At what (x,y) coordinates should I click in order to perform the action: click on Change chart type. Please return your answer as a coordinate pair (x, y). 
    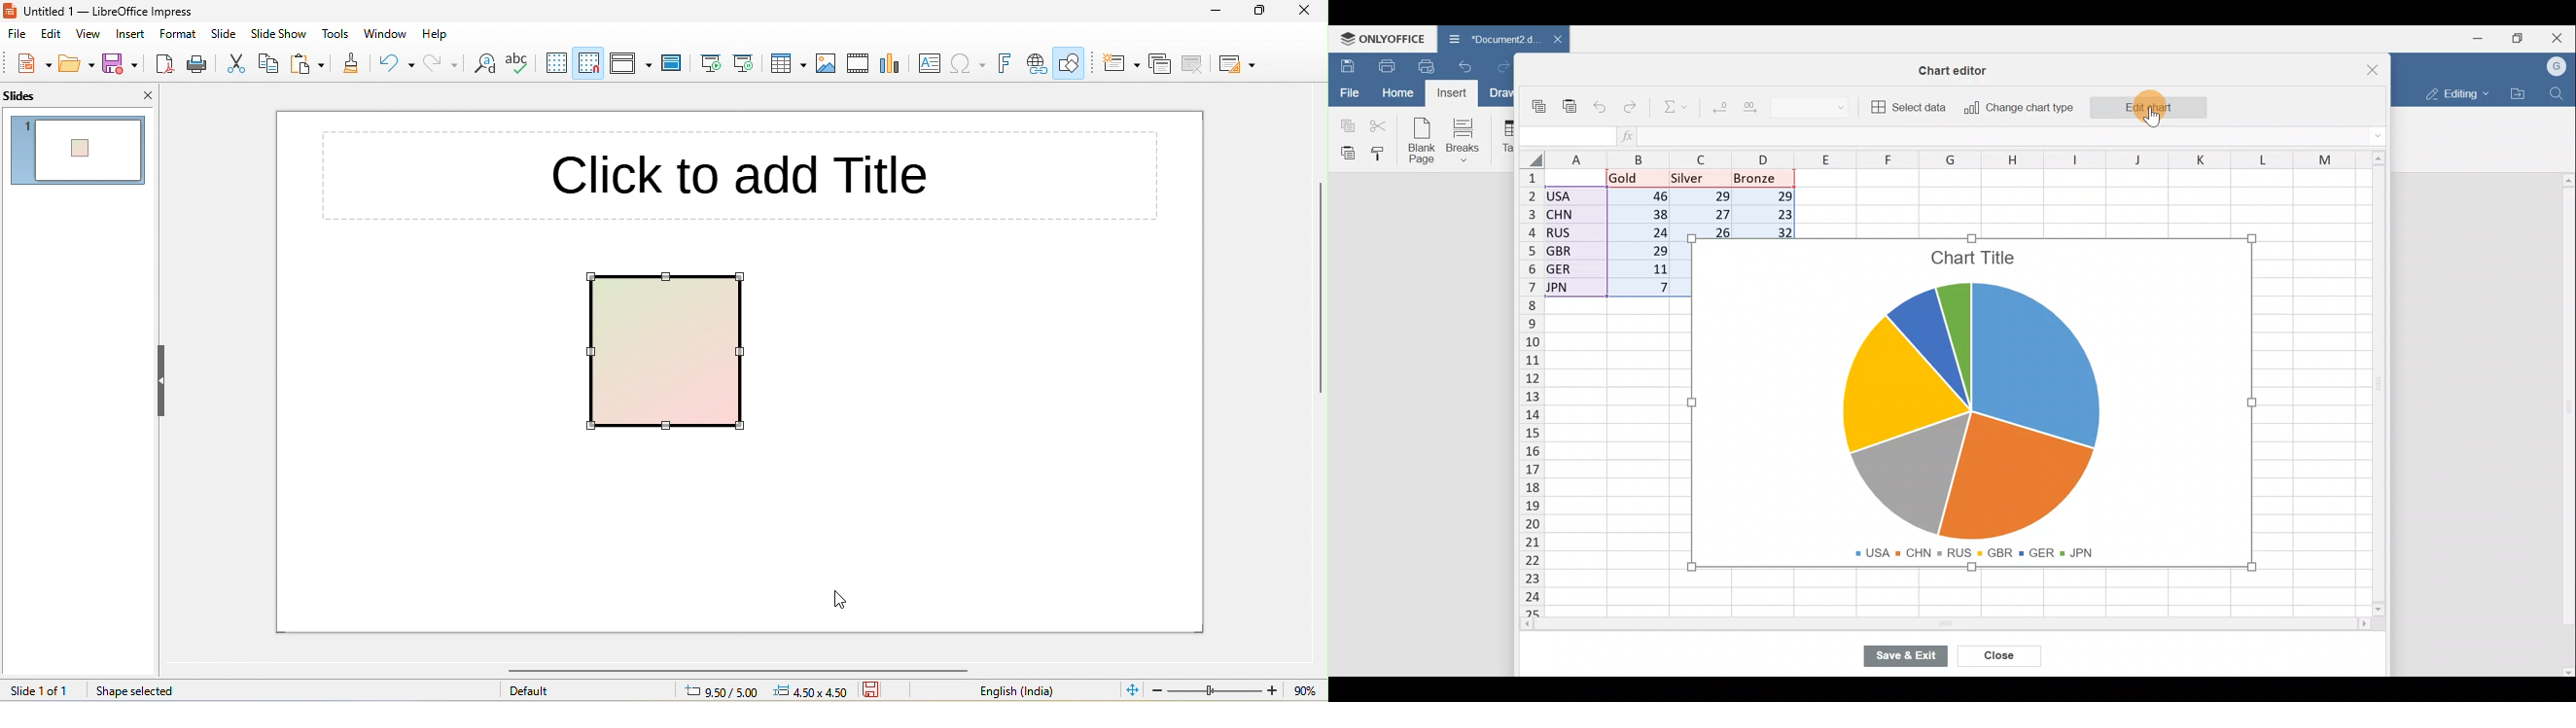
    Looking at the image, I should click on (2015, 109).